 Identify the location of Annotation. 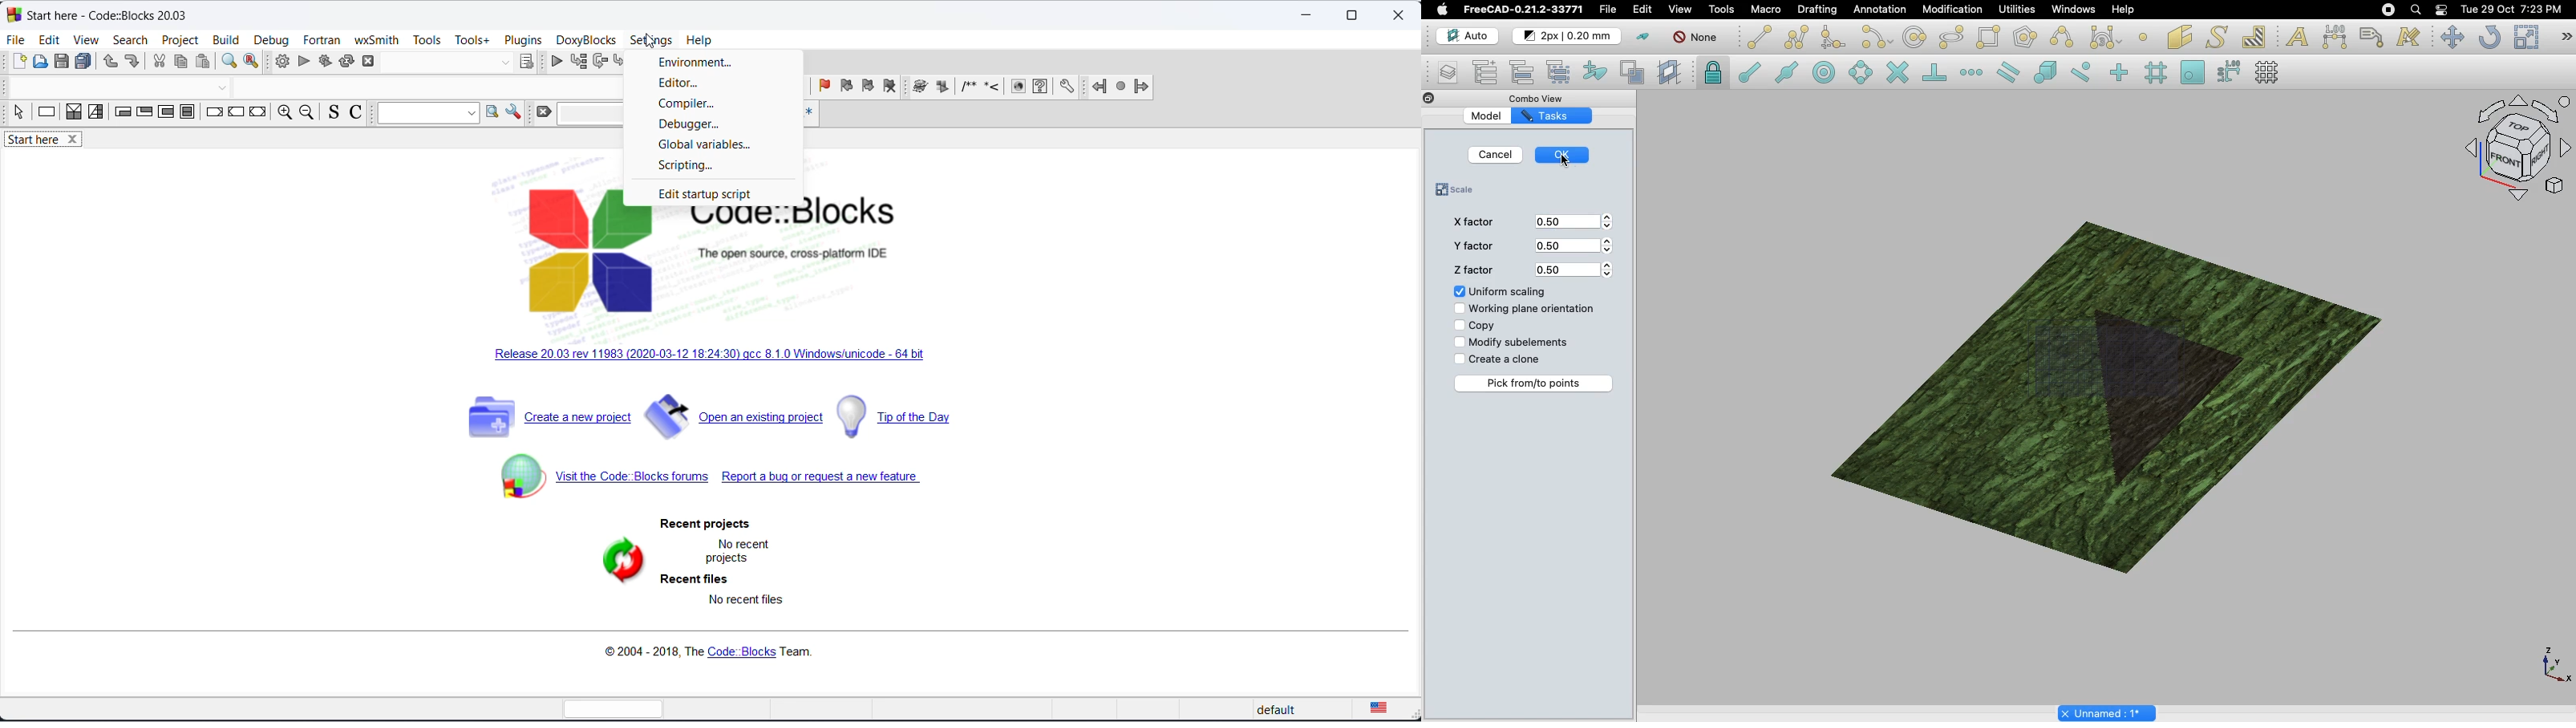
(1881, 10).